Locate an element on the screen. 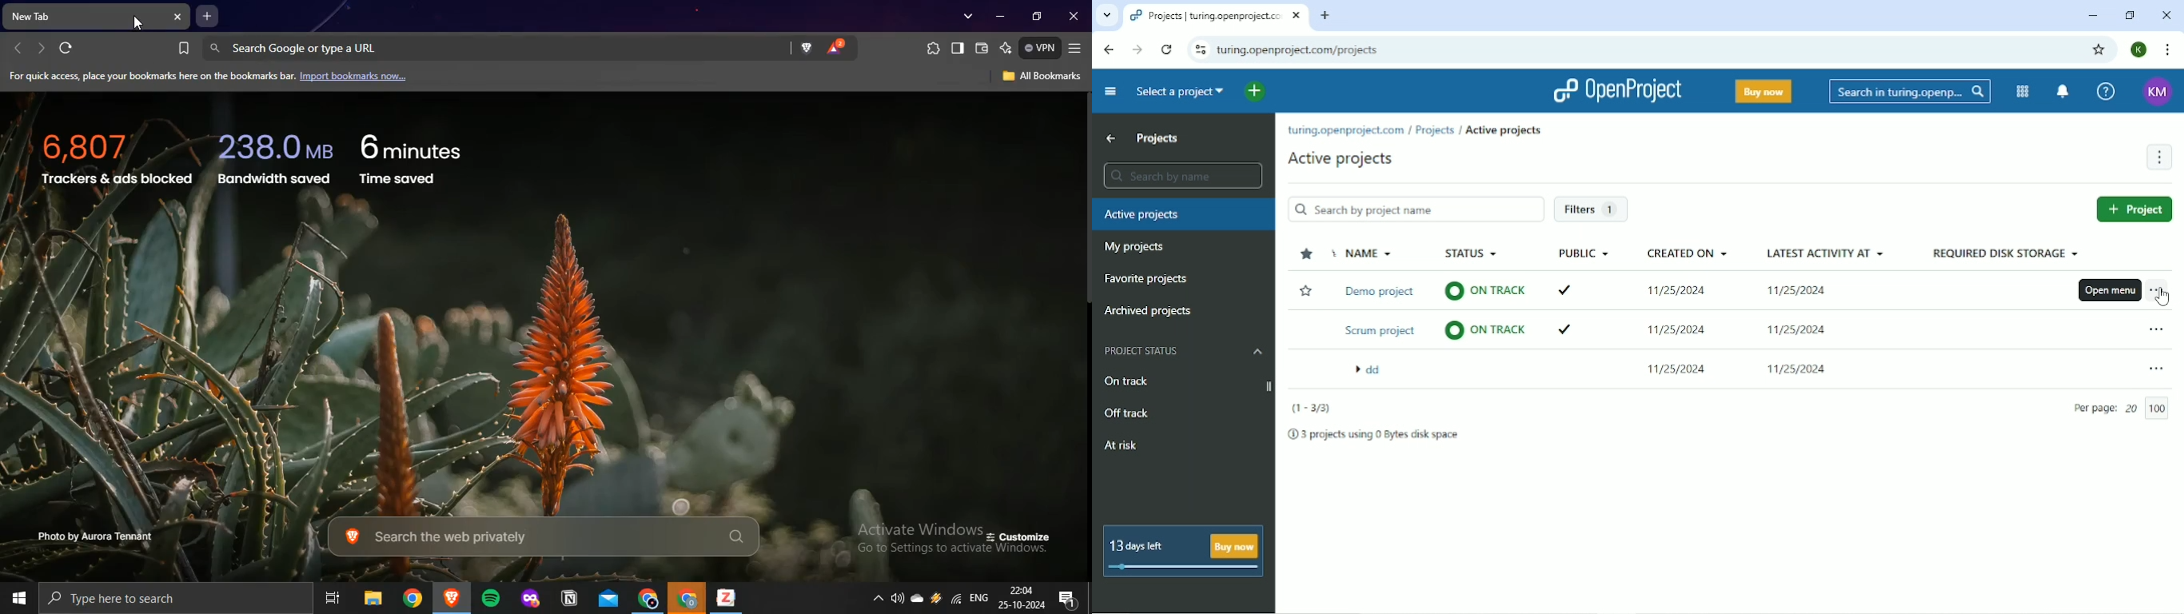 The image size is (2184, 616). Projects | turing.openproject.com is located at coordinates (1214, 17).